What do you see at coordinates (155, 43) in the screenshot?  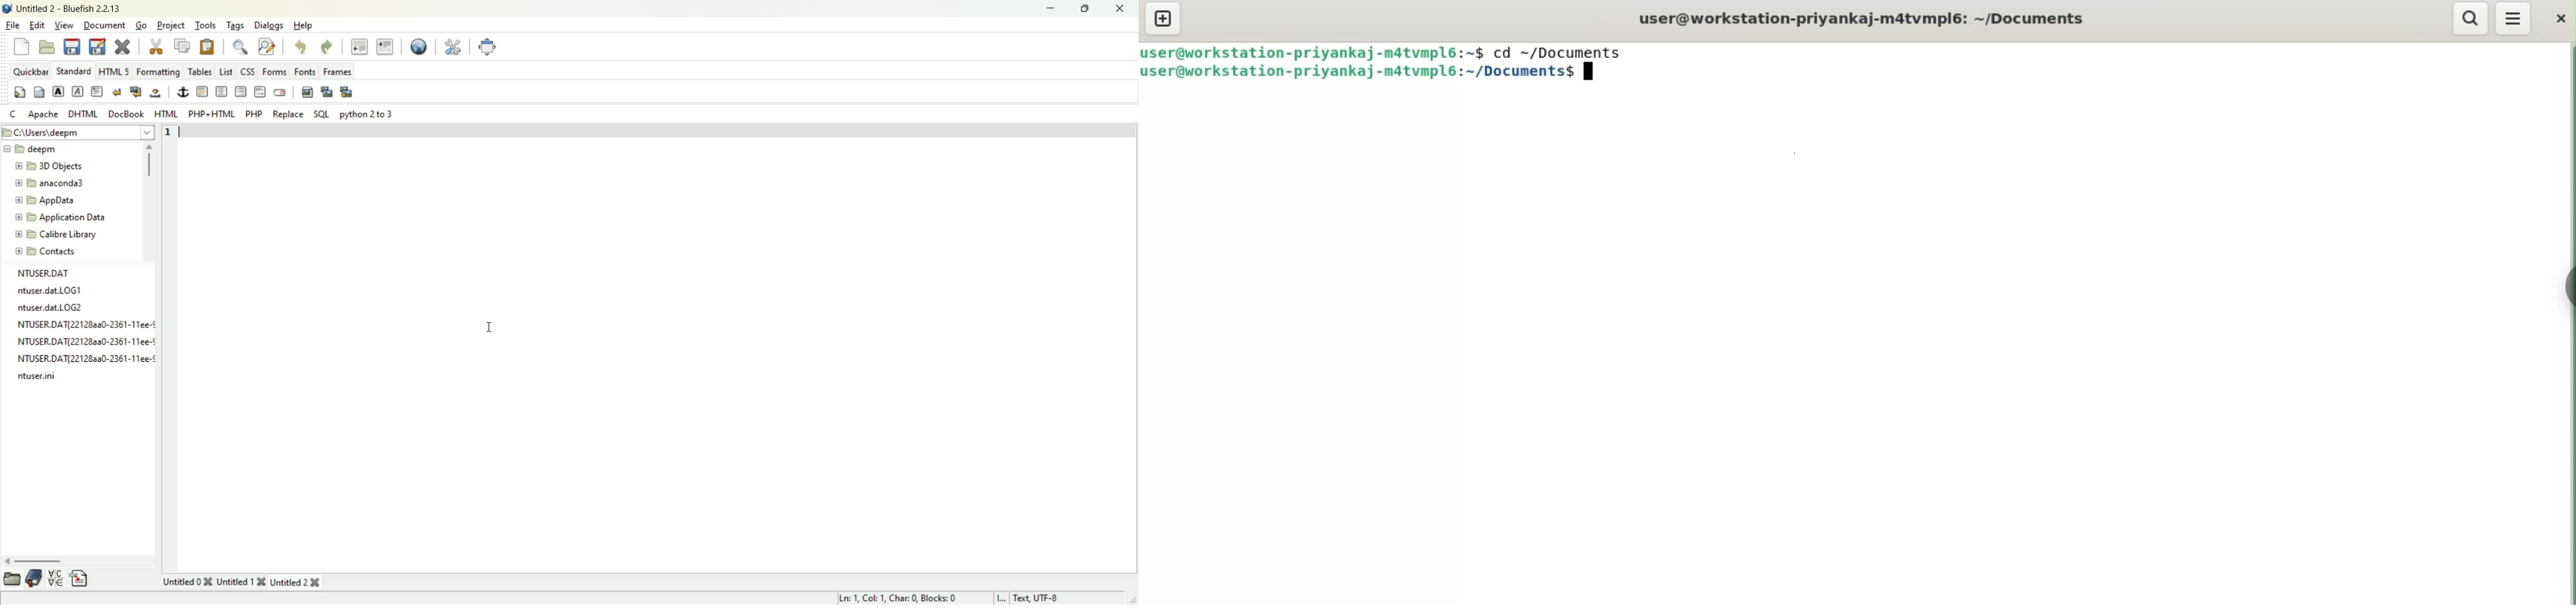 I see `cut` at bounding box center [155, 43].